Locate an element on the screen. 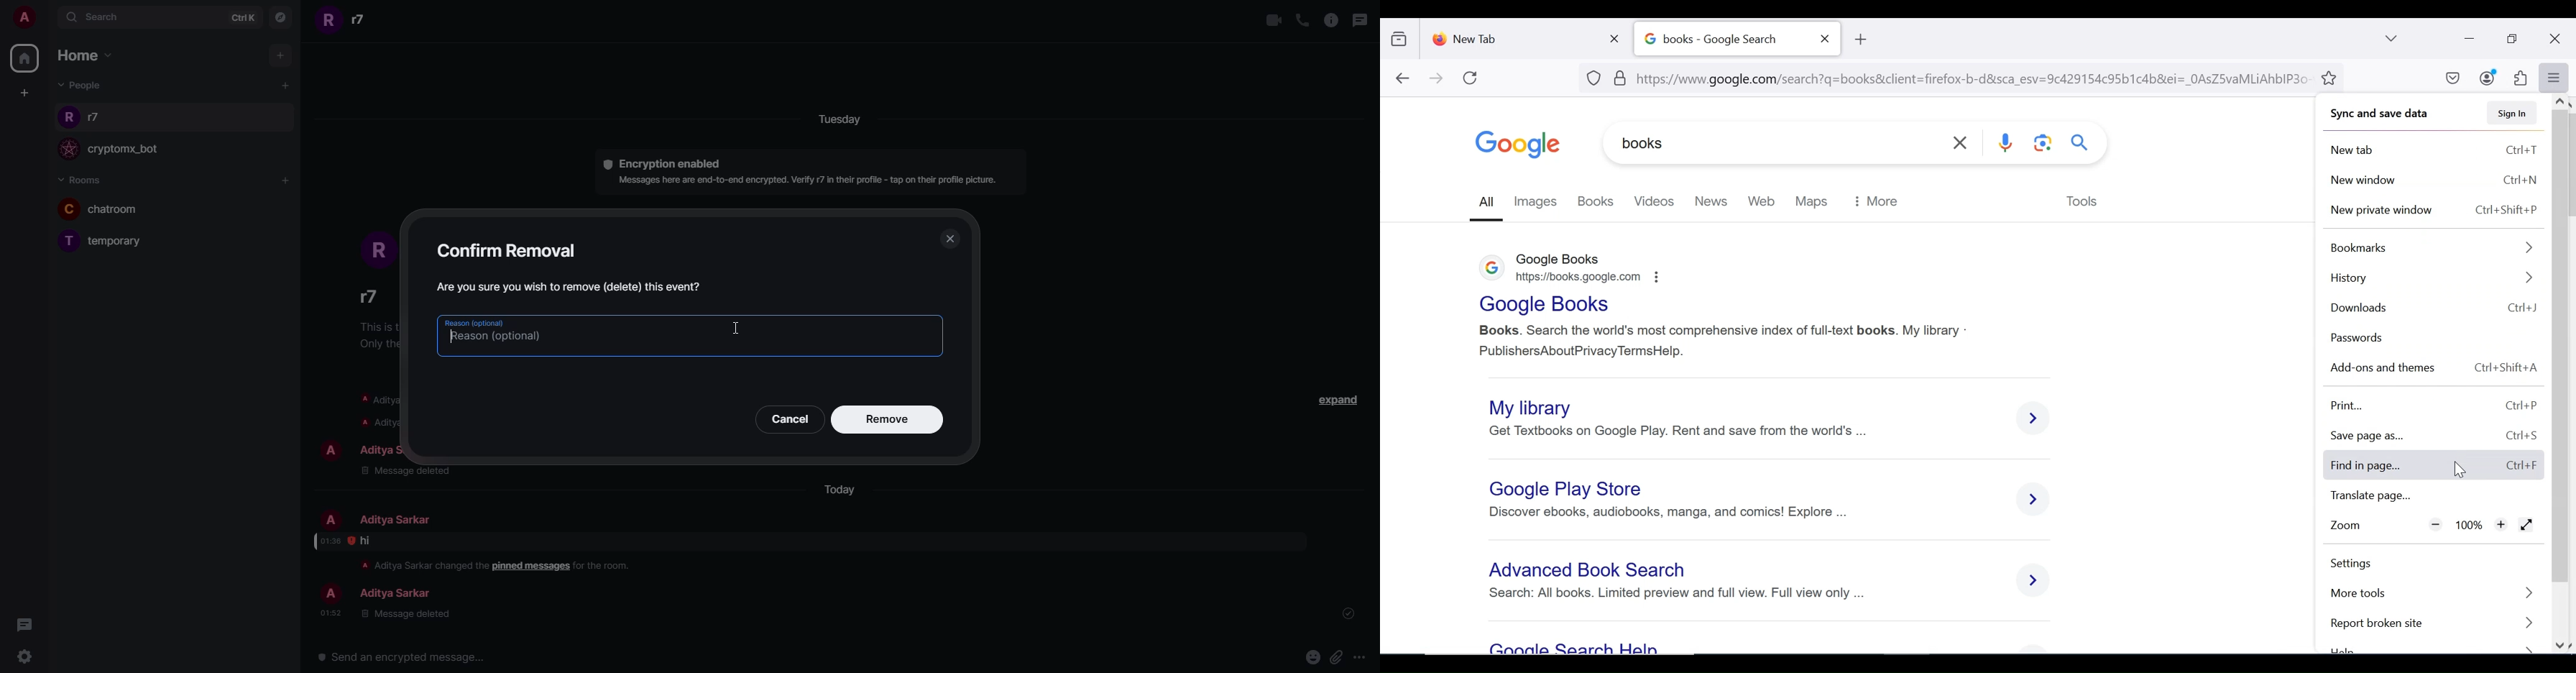 This screenshot has height=700, width=2576. logo is located at coordinates (1492, 270).